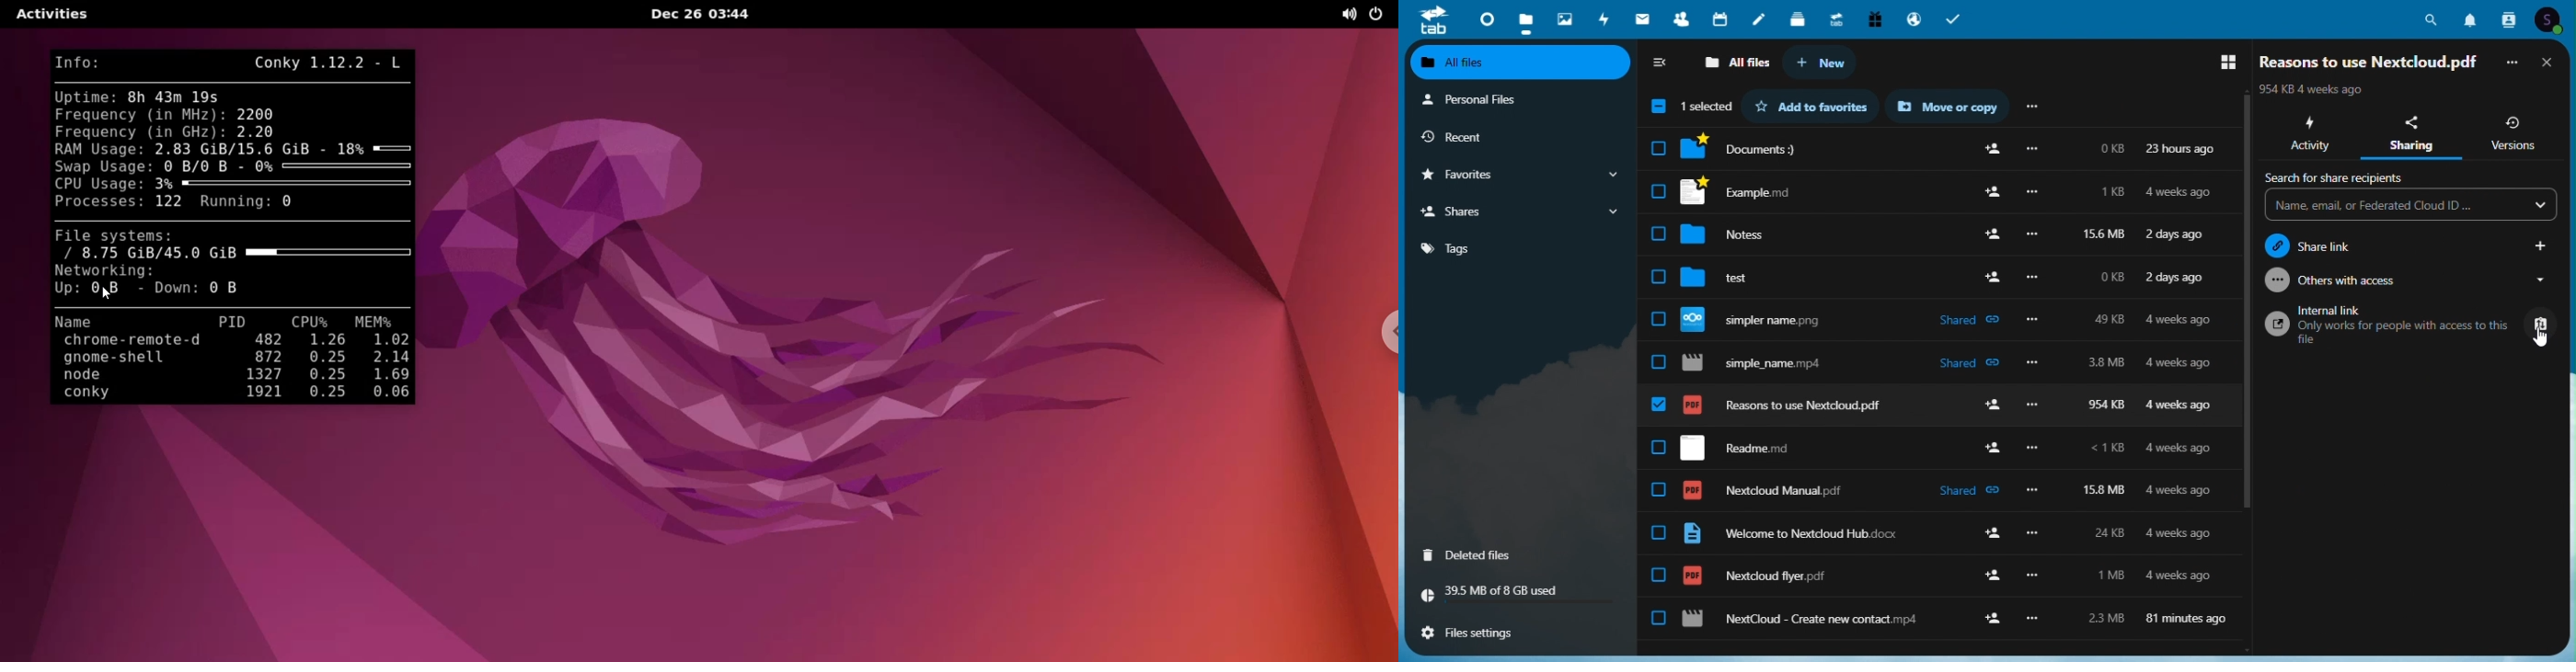  What do you see at coordinates (1480, 18) in the screenshot?
I see `dashboard` at bounding box center [1480, 18].